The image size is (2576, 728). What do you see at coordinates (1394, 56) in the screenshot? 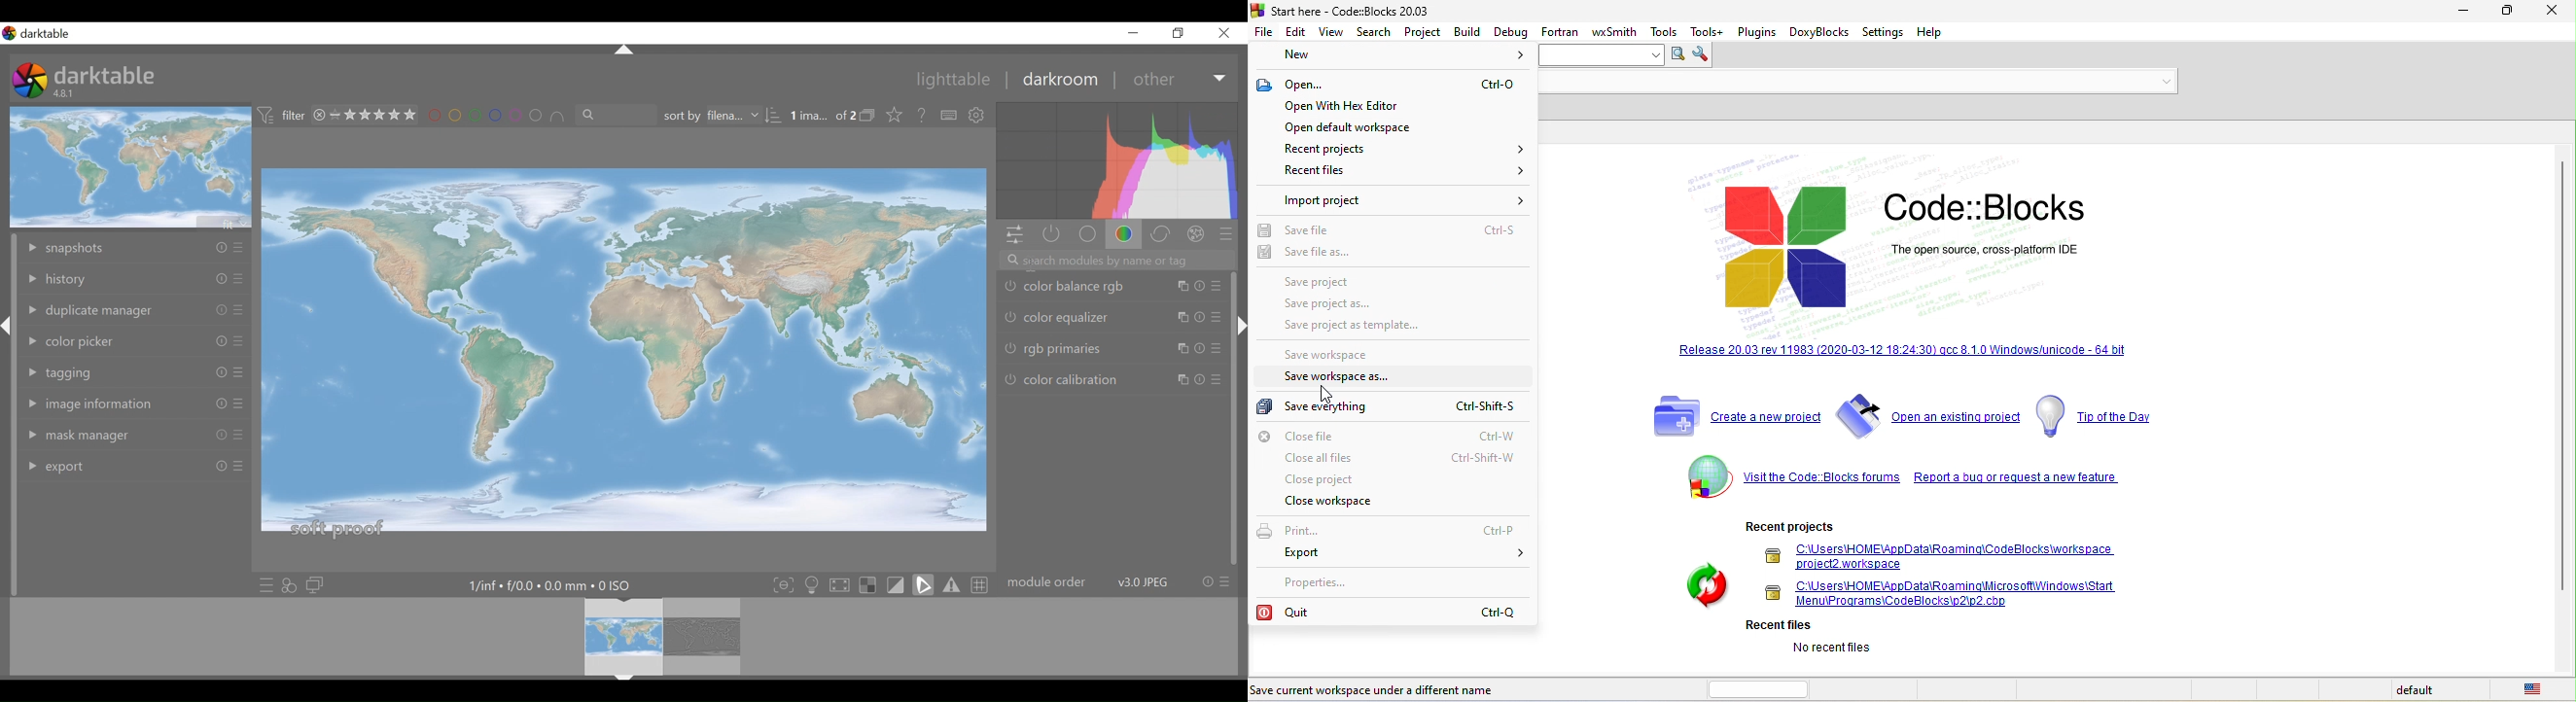
I see `new` at bounding box center [1394, 56].